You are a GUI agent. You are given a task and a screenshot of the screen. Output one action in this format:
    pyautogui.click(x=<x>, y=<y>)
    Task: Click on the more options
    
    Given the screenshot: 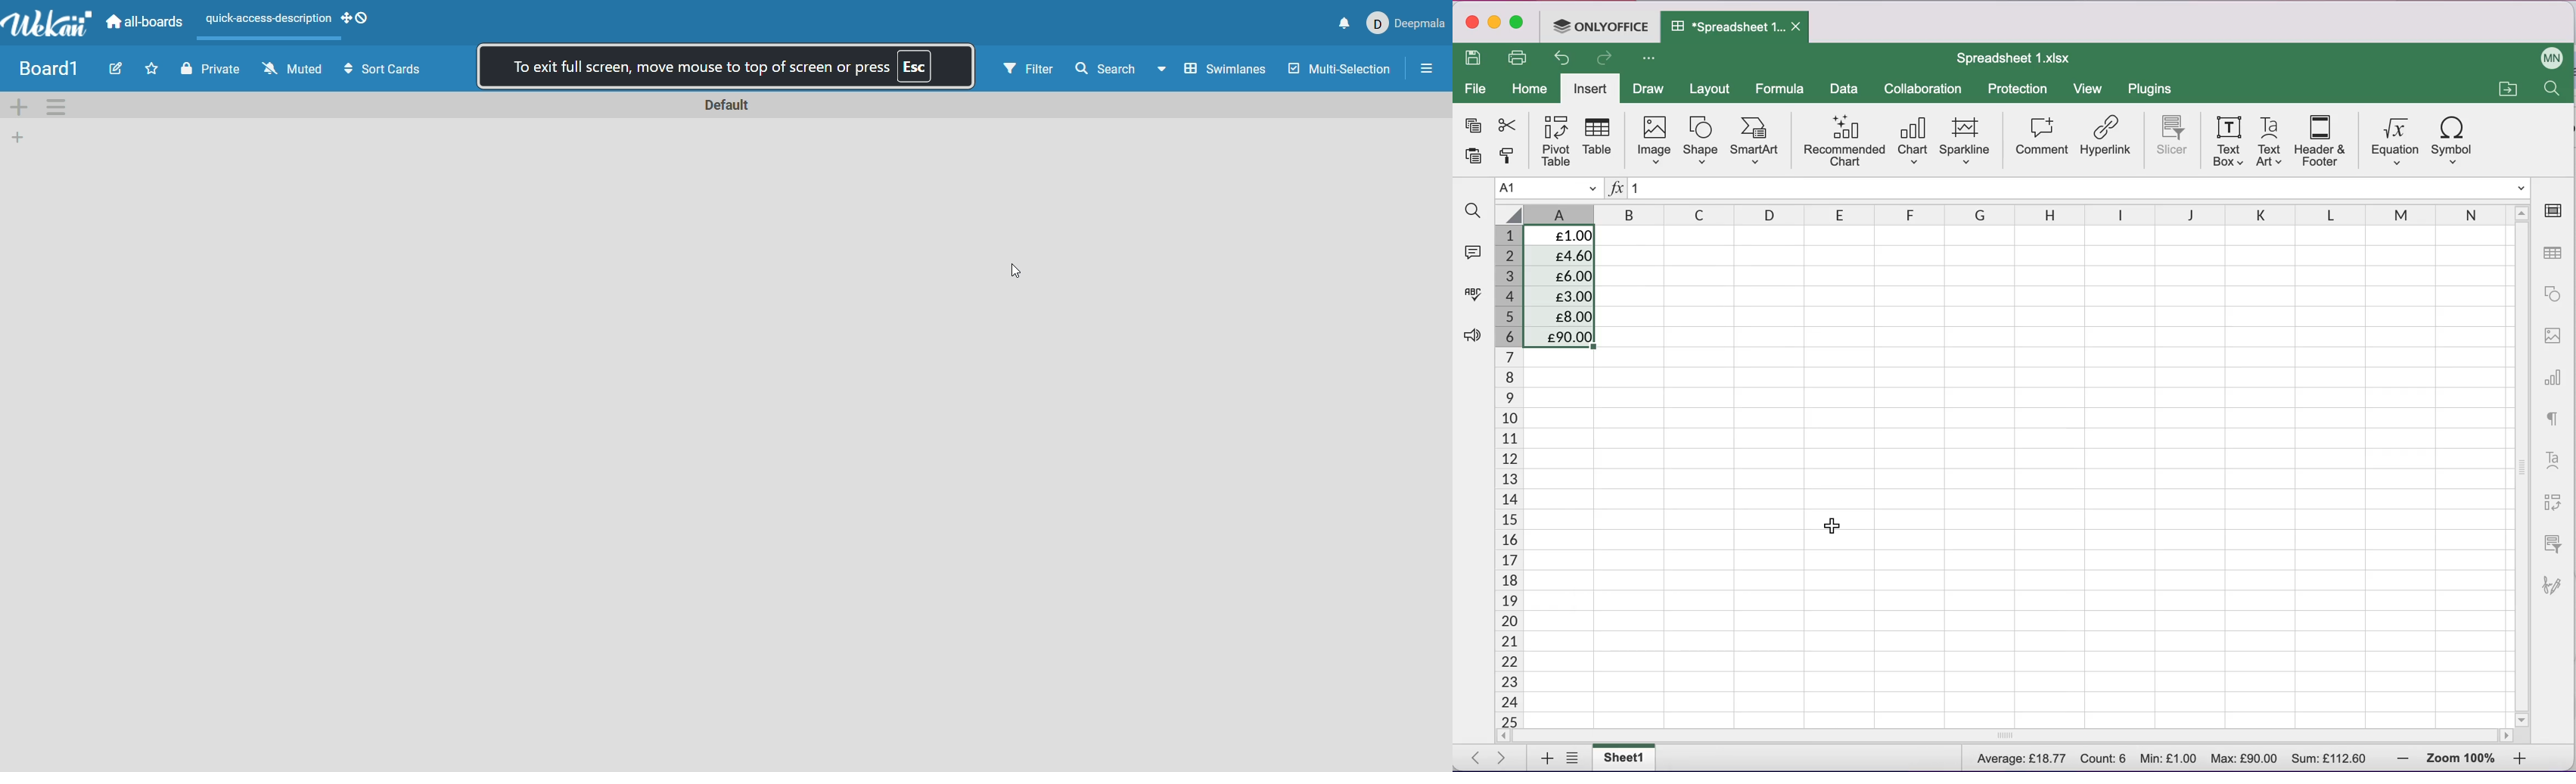 What is the action you would take?
    pyautogui.click(x=1426, y=73)
    